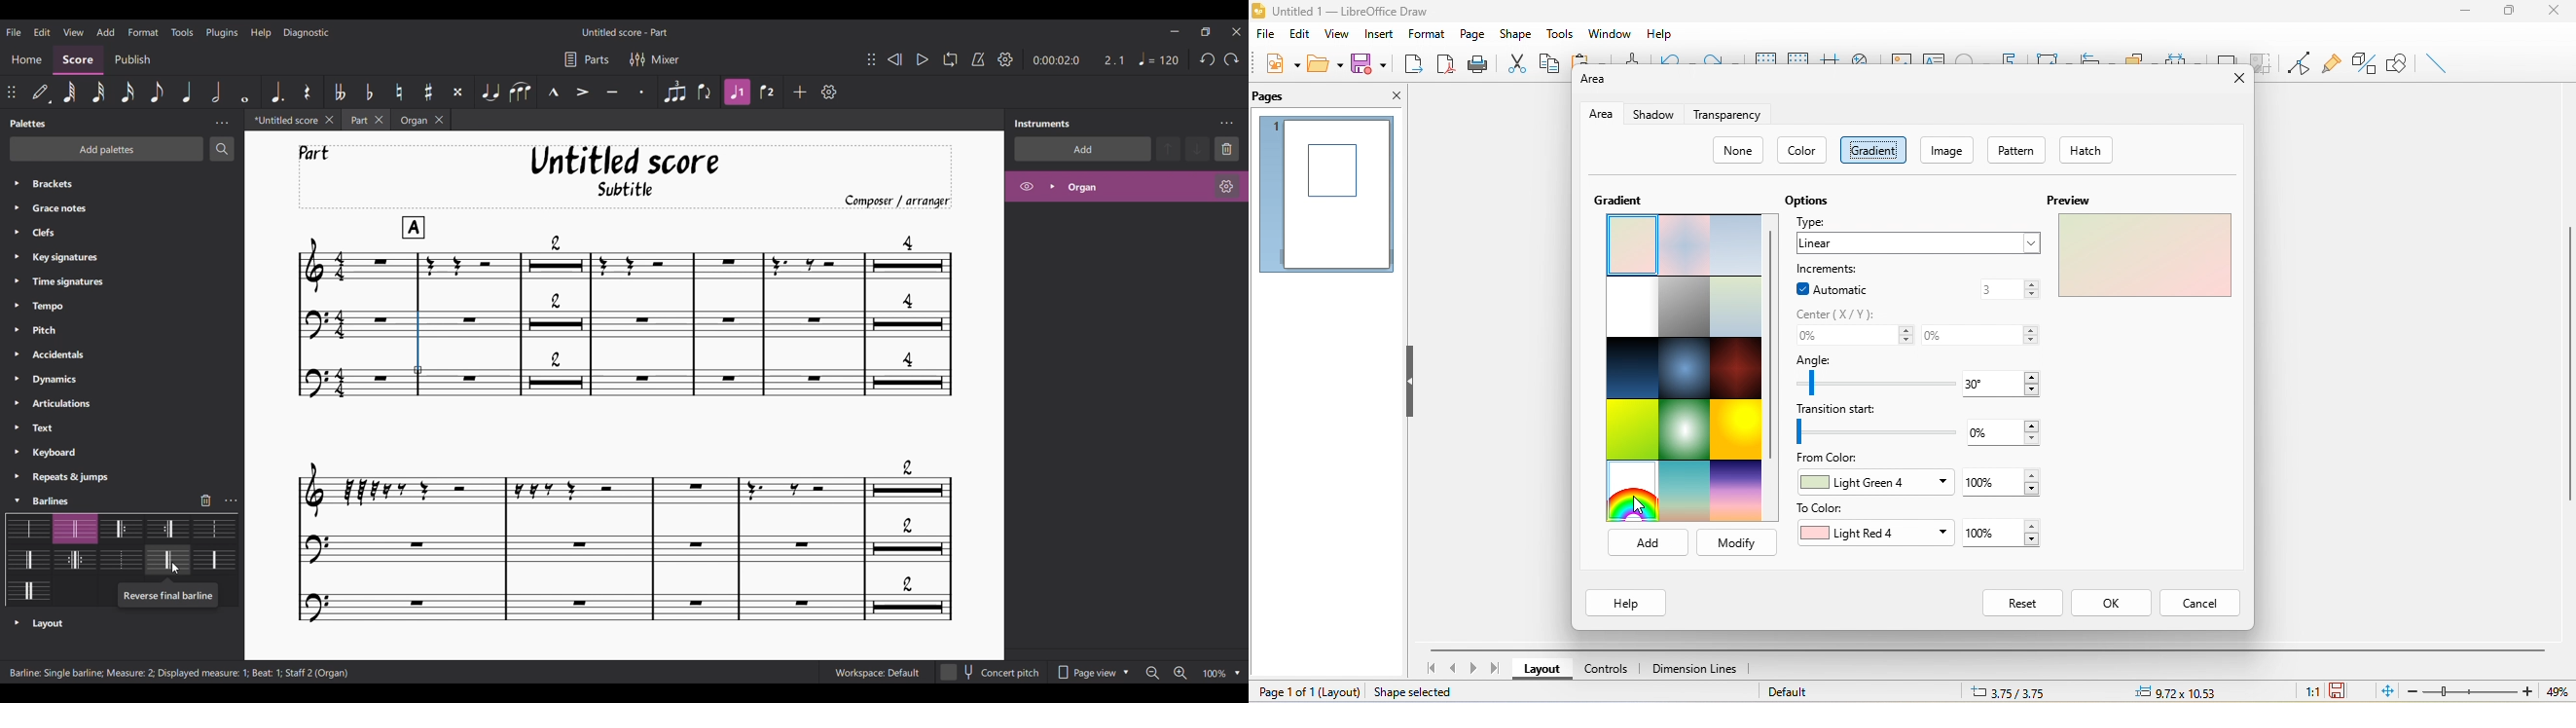 Image resolution: width=2576 pixels, height=728 pixels. I want to click on the document has not been modified since the last save, so click(2344, 691).